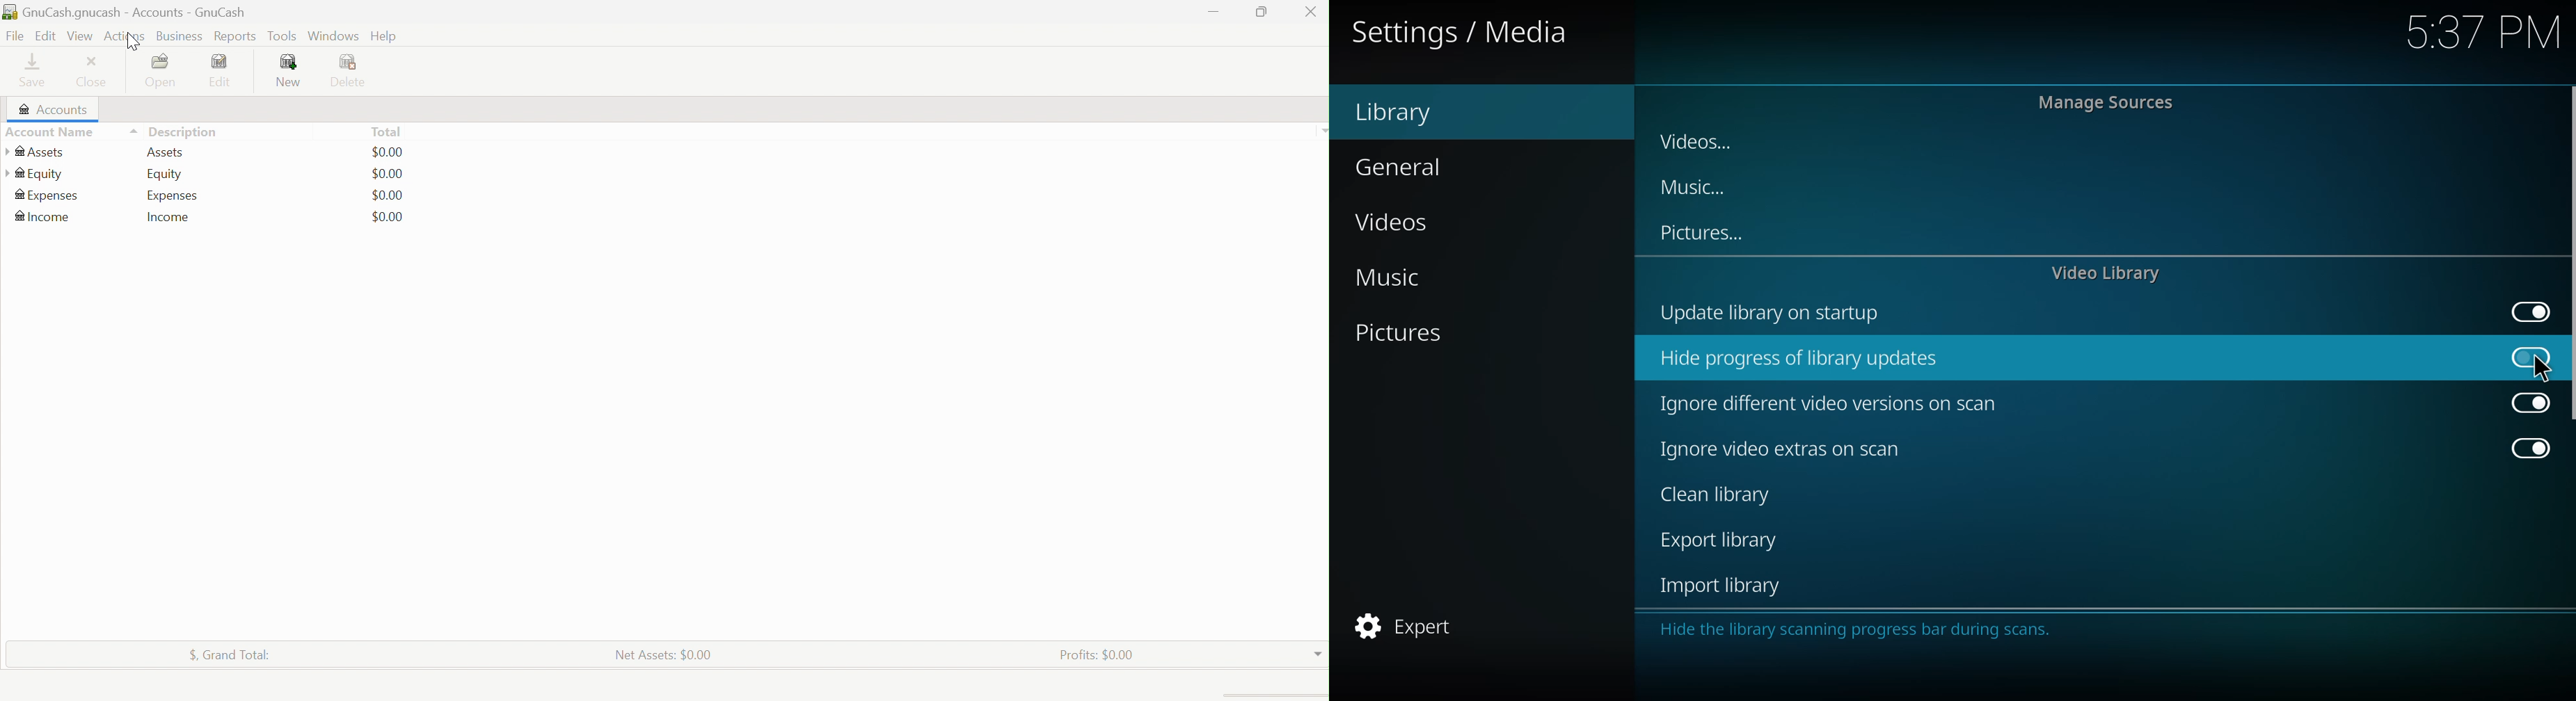 This screenshot has width=2576, height=728. I want to click on export library, so click(1719, 539).